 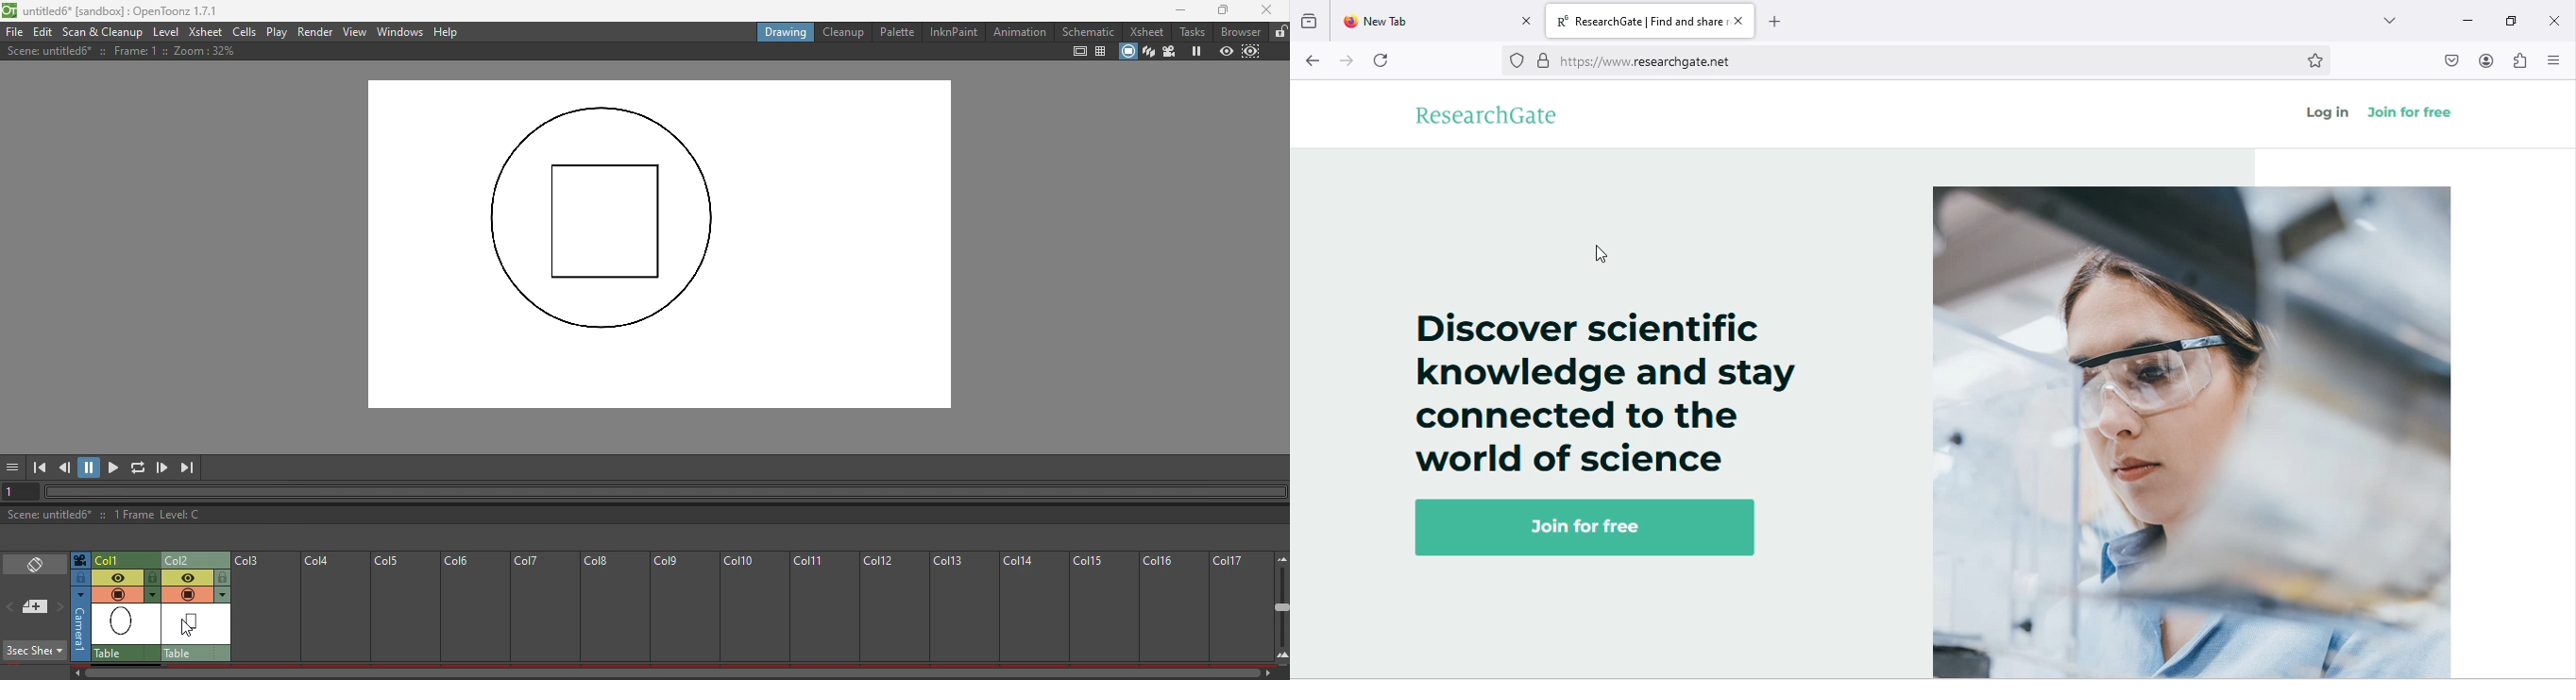 What do you see at coordinates (1310, 23) in the screenshot?
I see `group` at bounding box center [1310, 23].